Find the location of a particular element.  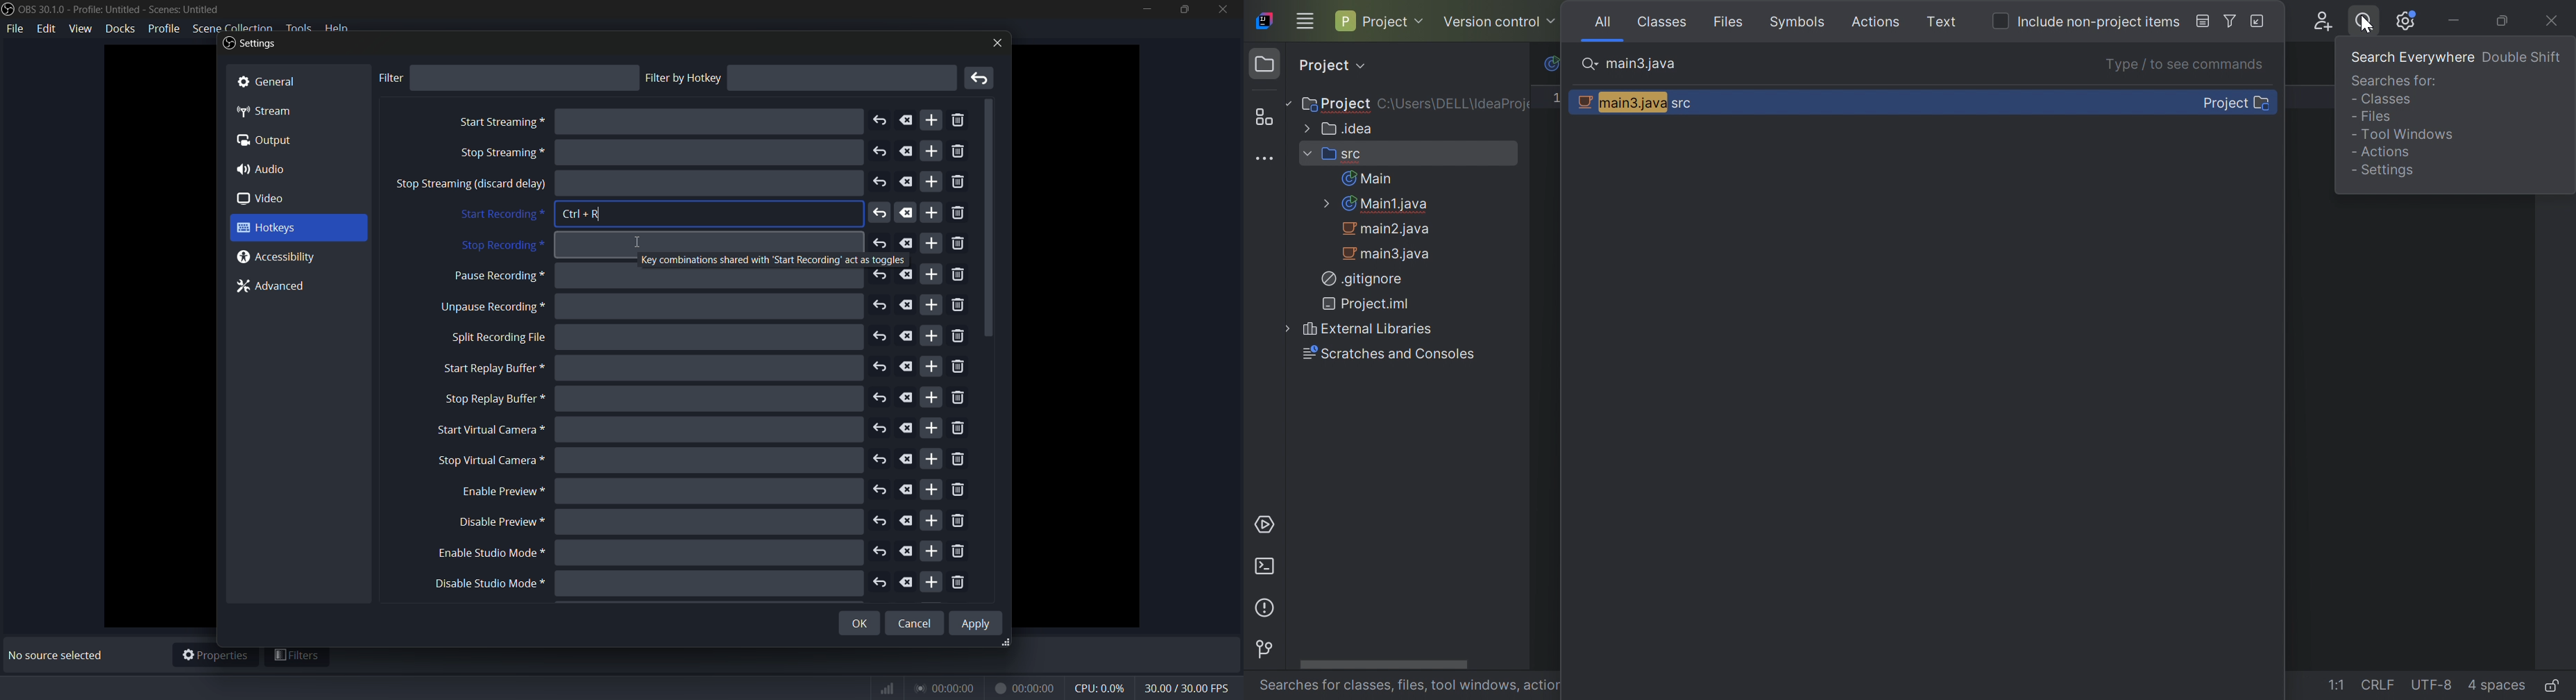

disable preview is located at coordinates (502, 522).